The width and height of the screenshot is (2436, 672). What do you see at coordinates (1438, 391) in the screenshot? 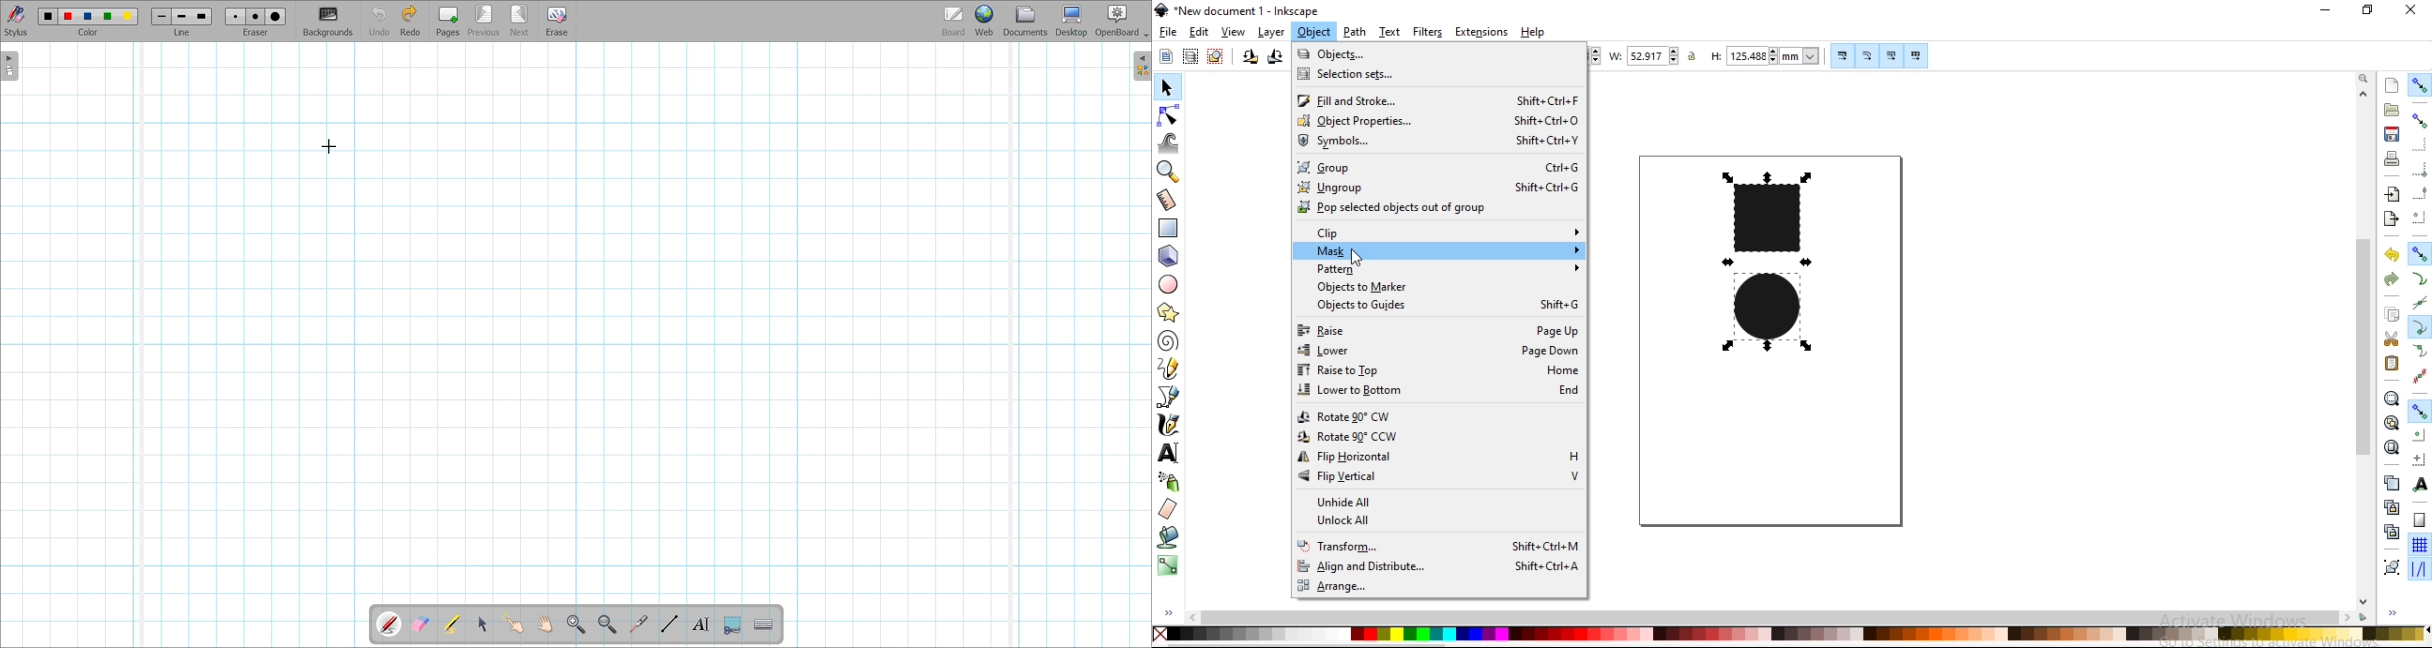
I see `lower to bottom` at bounding box center [1438, 391].